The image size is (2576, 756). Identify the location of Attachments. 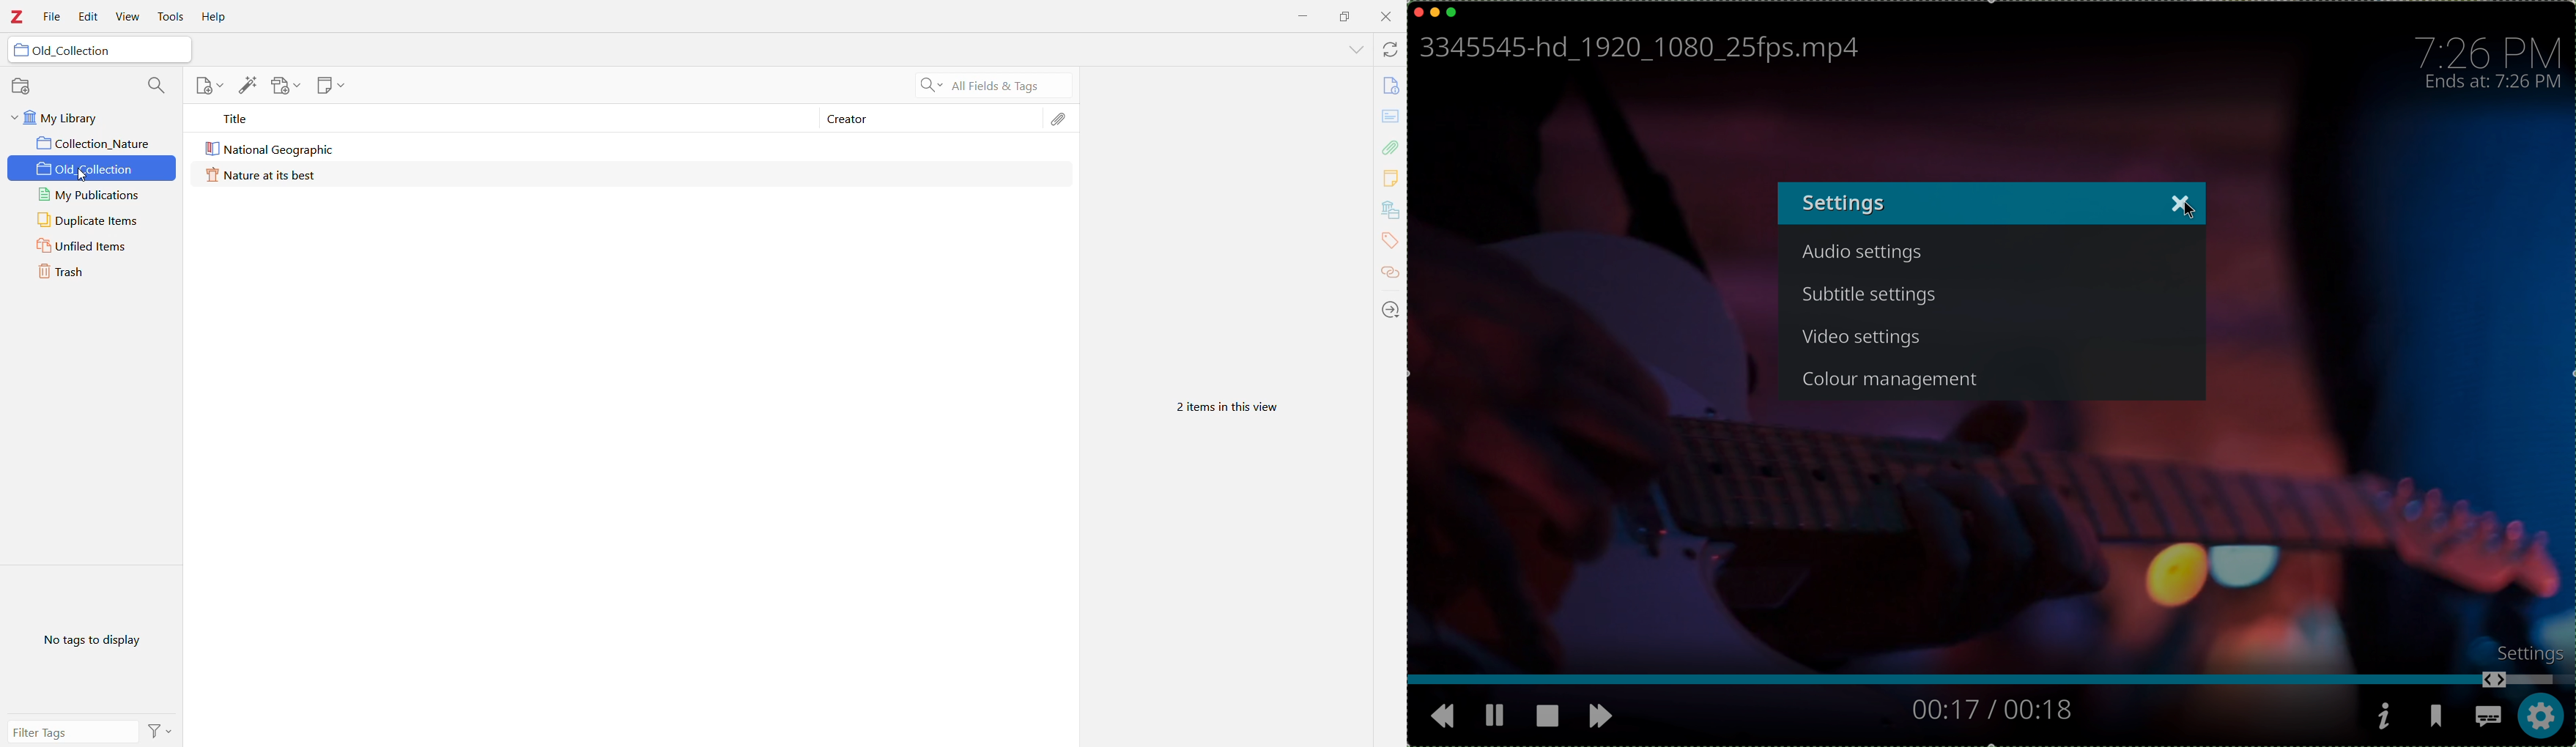
(1391, 146).